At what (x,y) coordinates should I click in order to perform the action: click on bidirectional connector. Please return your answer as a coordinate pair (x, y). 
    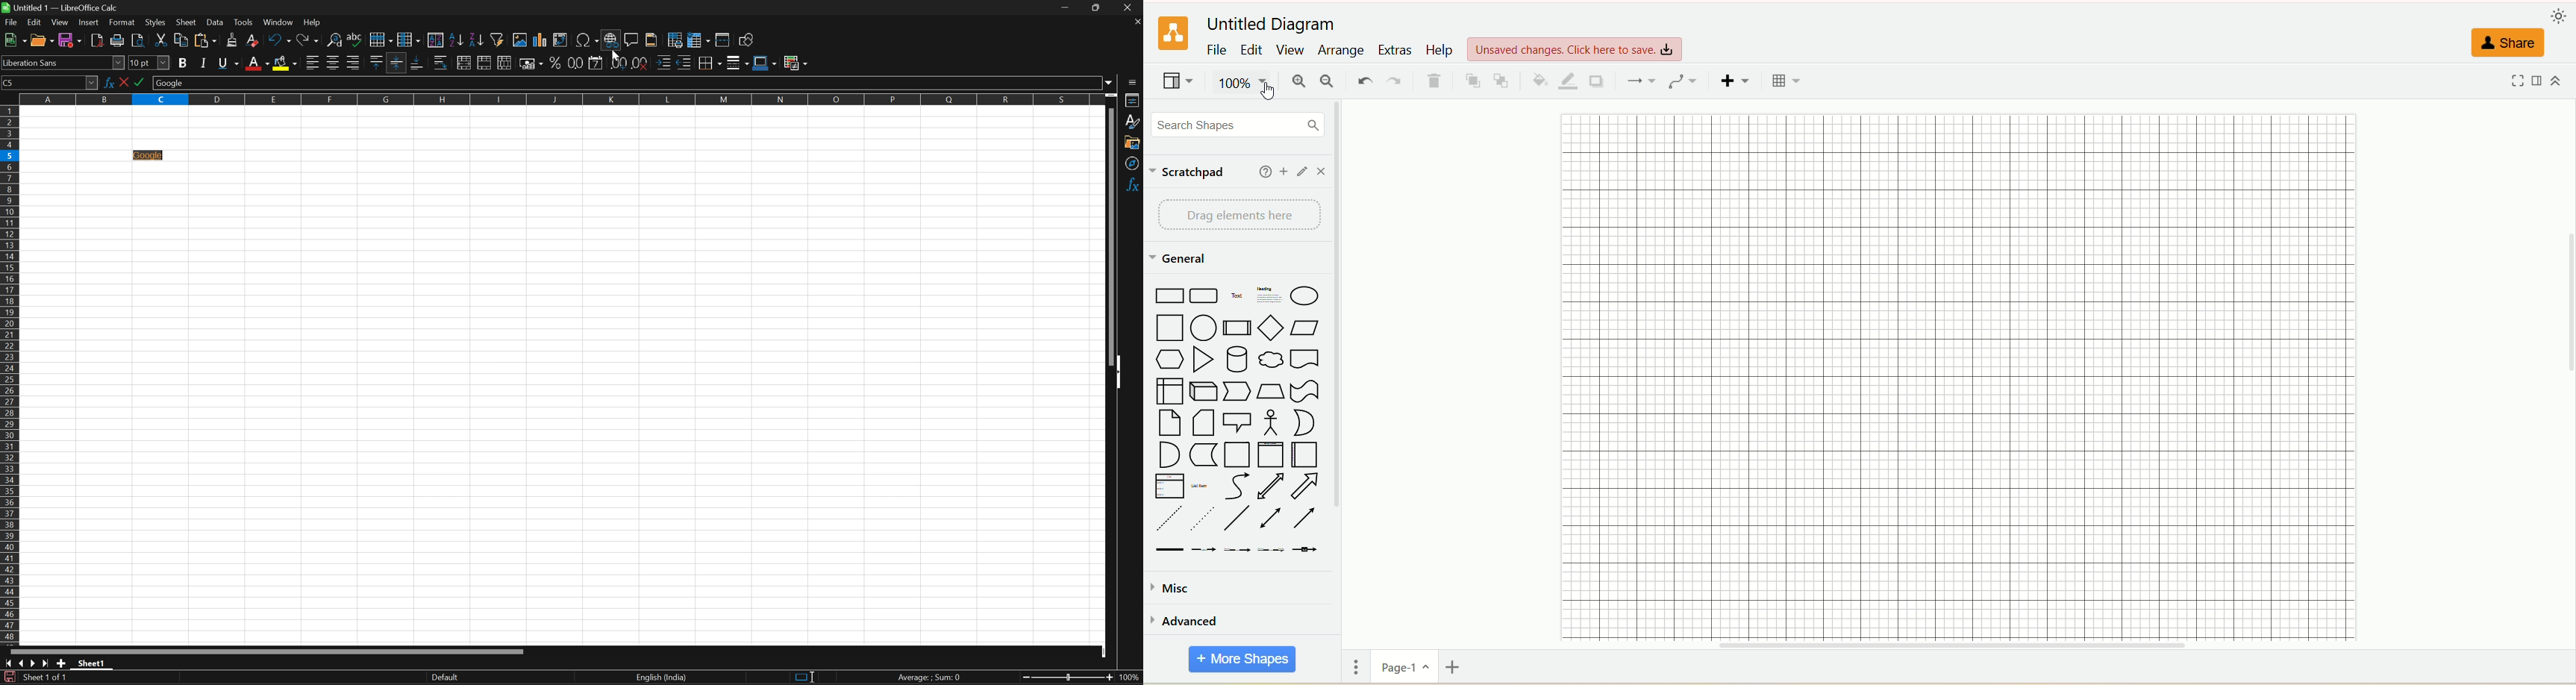
    Looking at the image, I should click on (1271, 519).